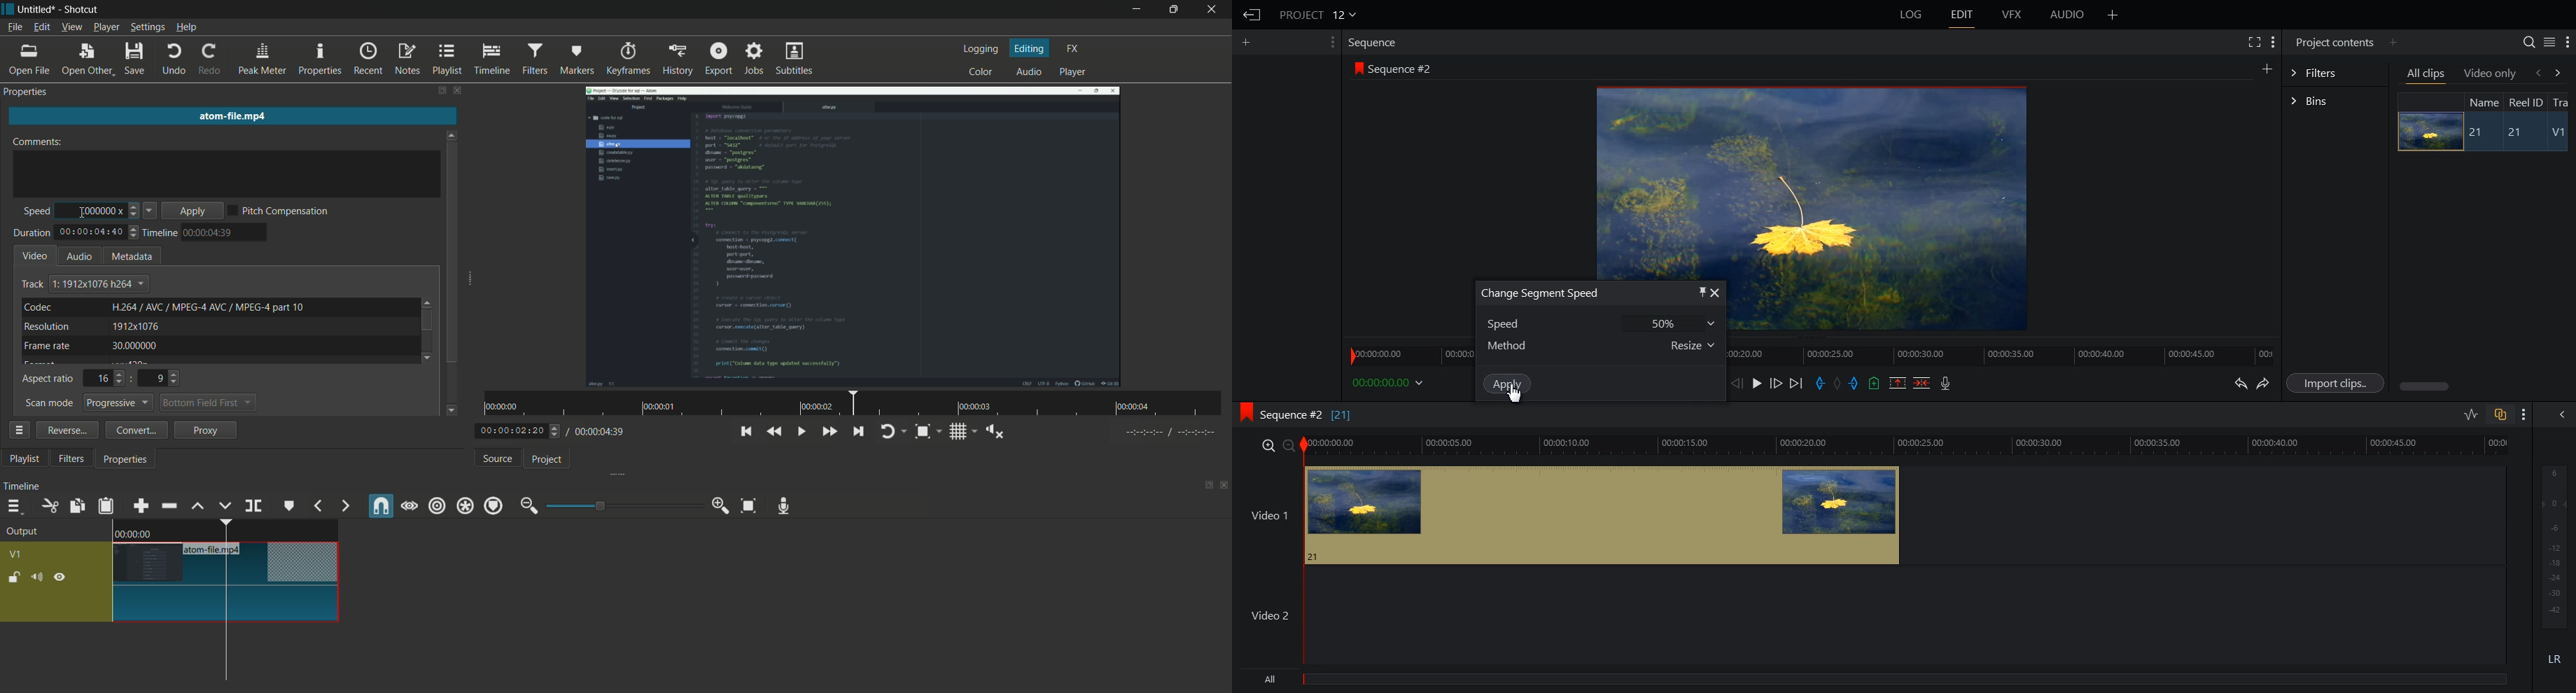 This screenshot has width=2576, height=700. What do you see at coordinates (344, 506) in the screenshot?
I see `next marker` at bounding box center [344, 506].